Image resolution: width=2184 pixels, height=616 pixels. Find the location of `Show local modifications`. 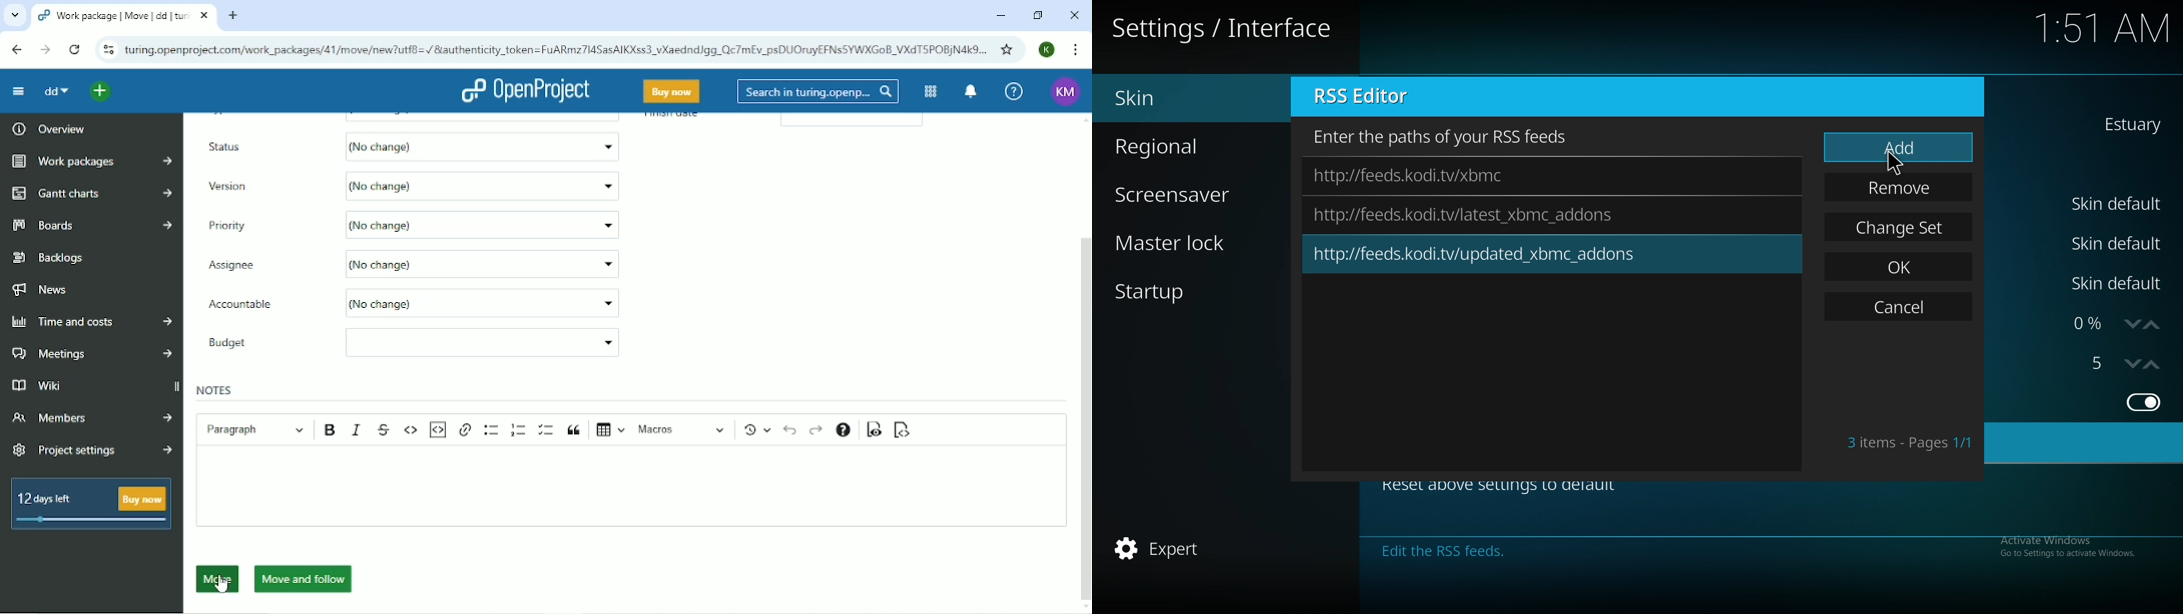

Show local modifications is located at coordinates (761, 431).